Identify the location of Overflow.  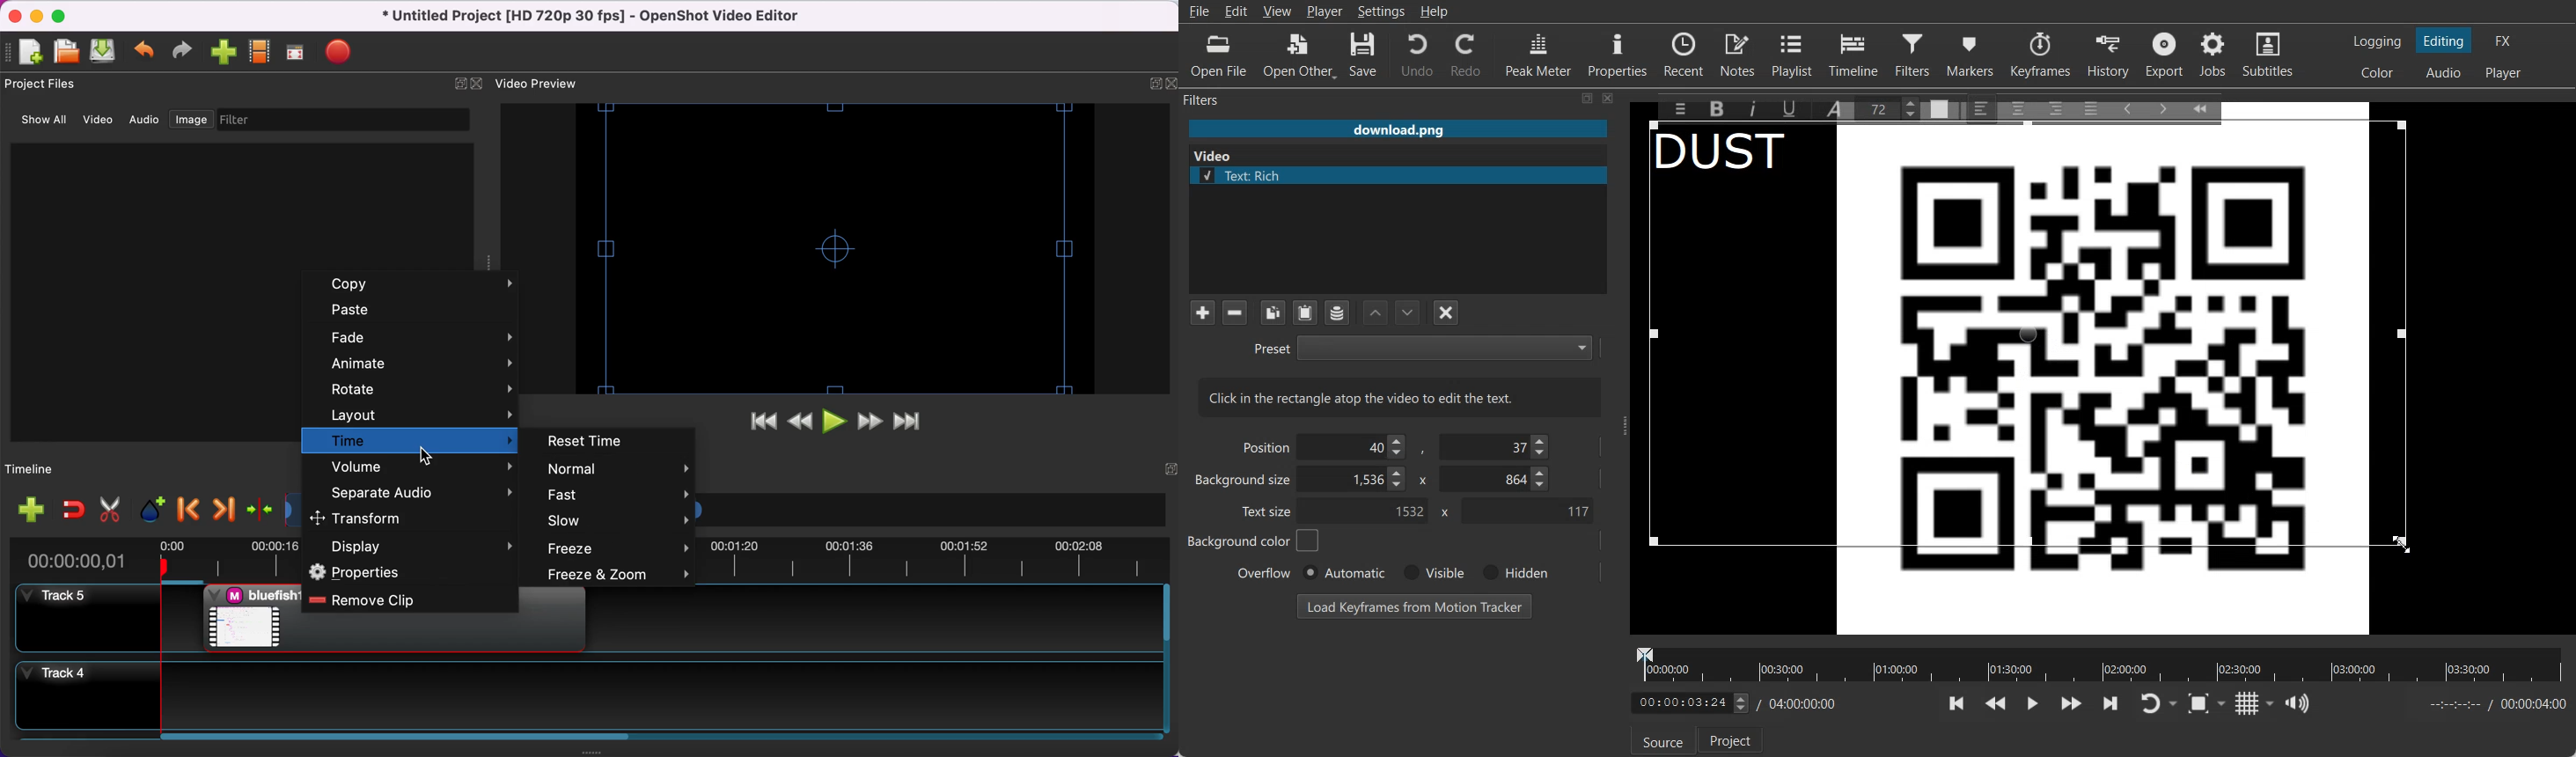
(1265, 572).